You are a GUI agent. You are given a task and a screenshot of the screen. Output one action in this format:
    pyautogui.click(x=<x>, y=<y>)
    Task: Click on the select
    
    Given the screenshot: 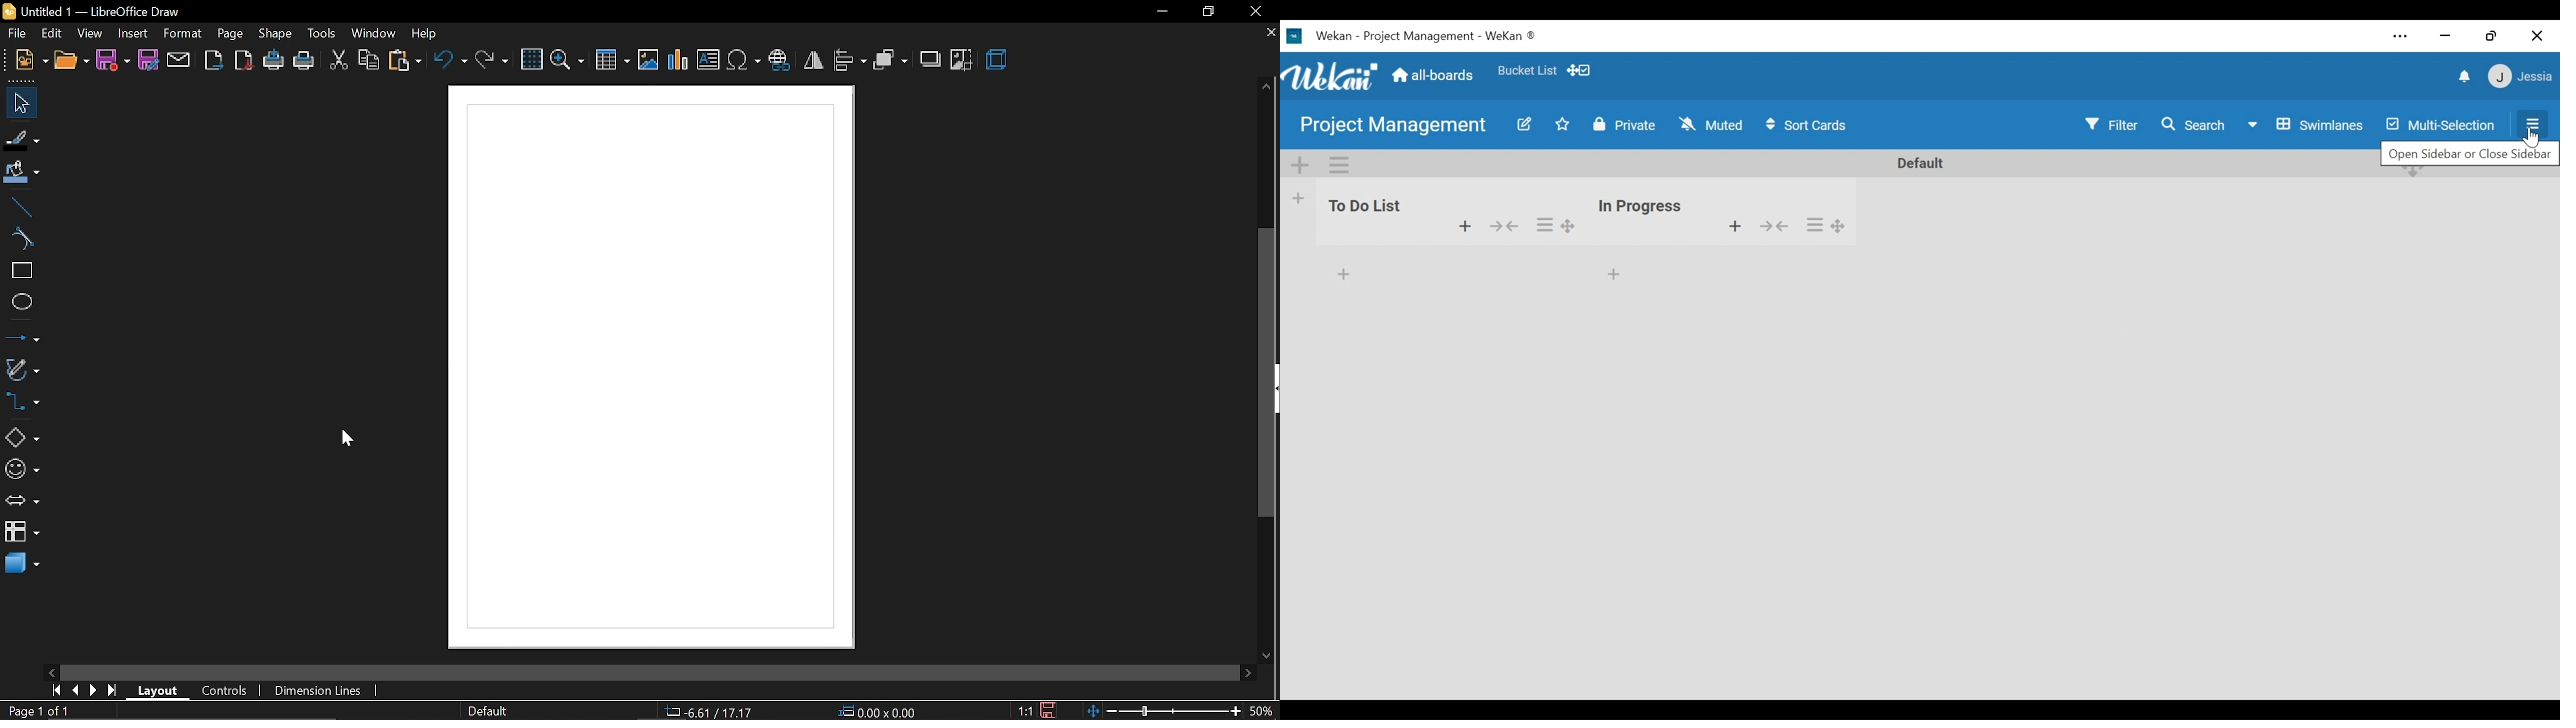 What is the action you would take?
    pyautogui.click(x=18, y=103)
    